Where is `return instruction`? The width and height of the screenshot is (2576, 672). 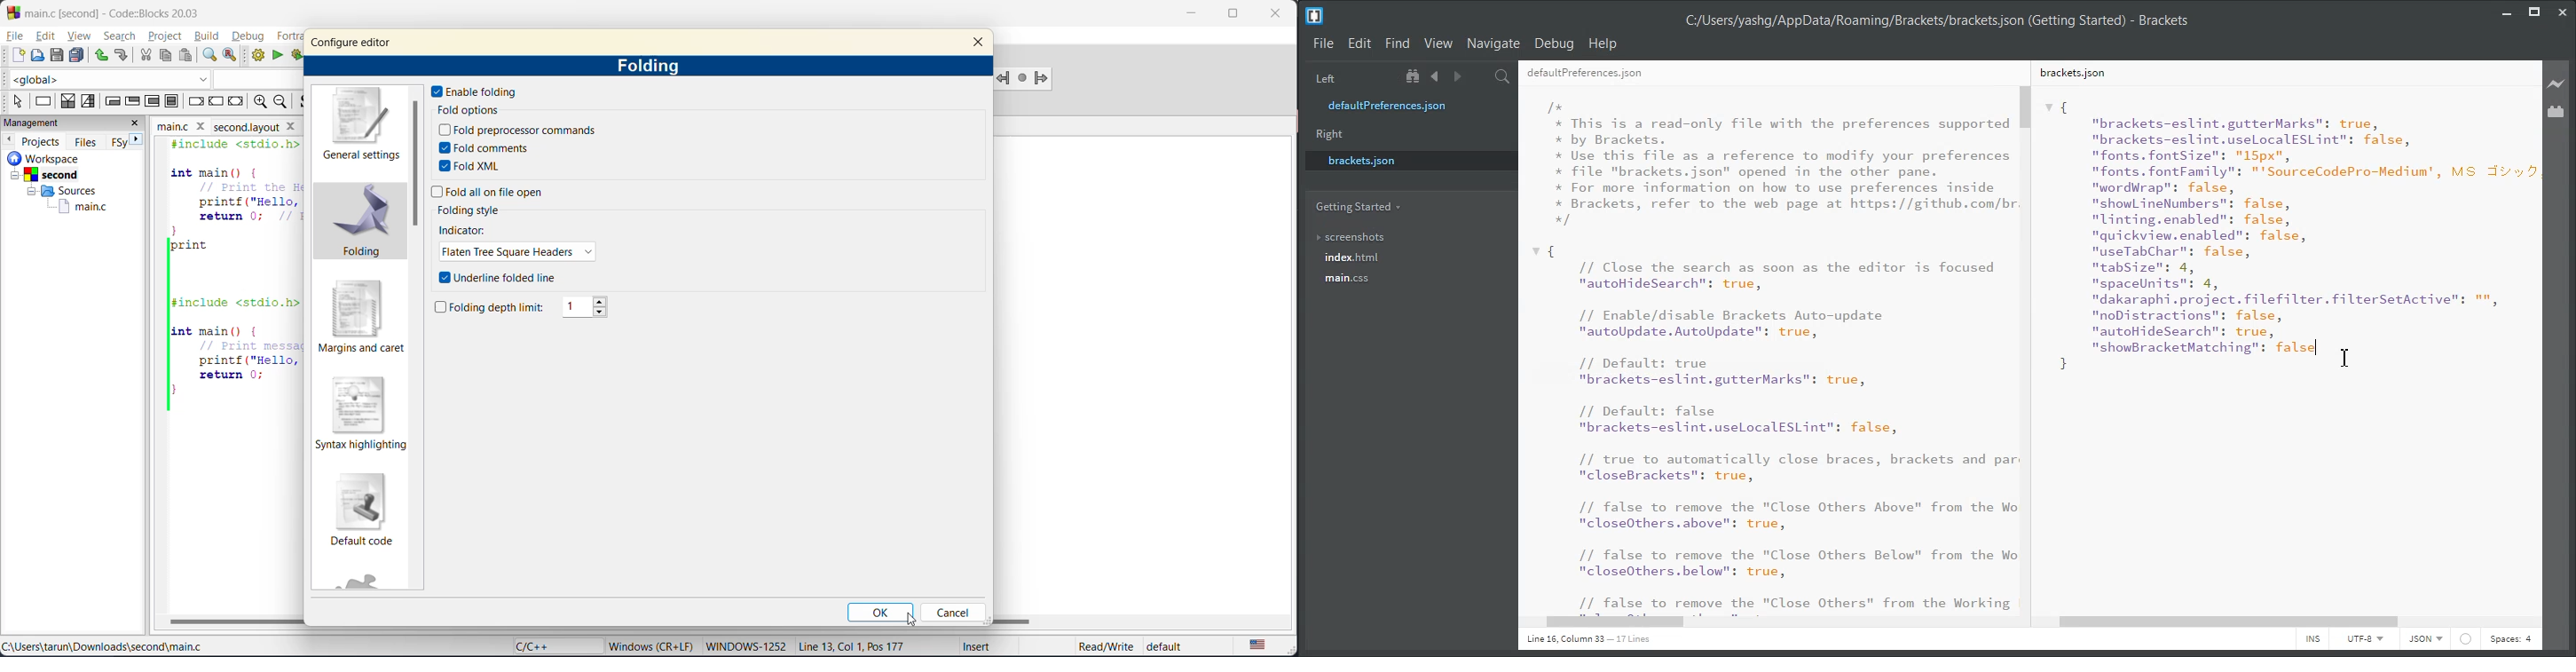 return instruction is located at coordinates (235, 103).